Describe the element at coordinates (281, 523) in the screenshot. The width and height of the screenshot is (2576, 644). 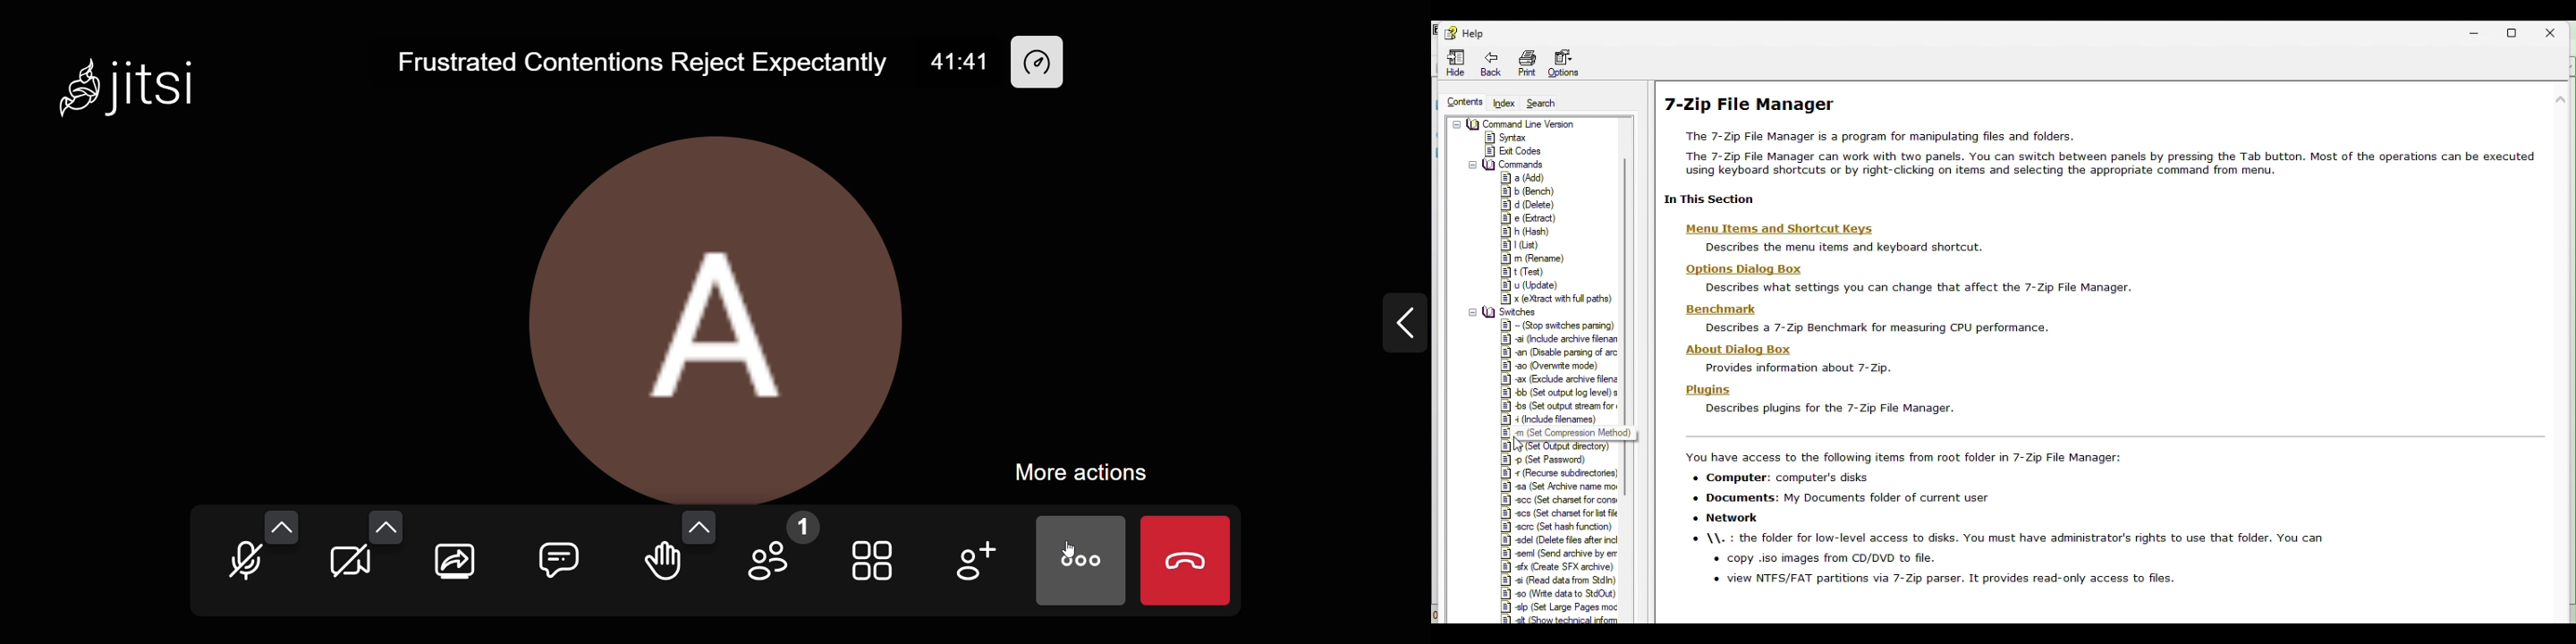
I see `audio options` at that location.